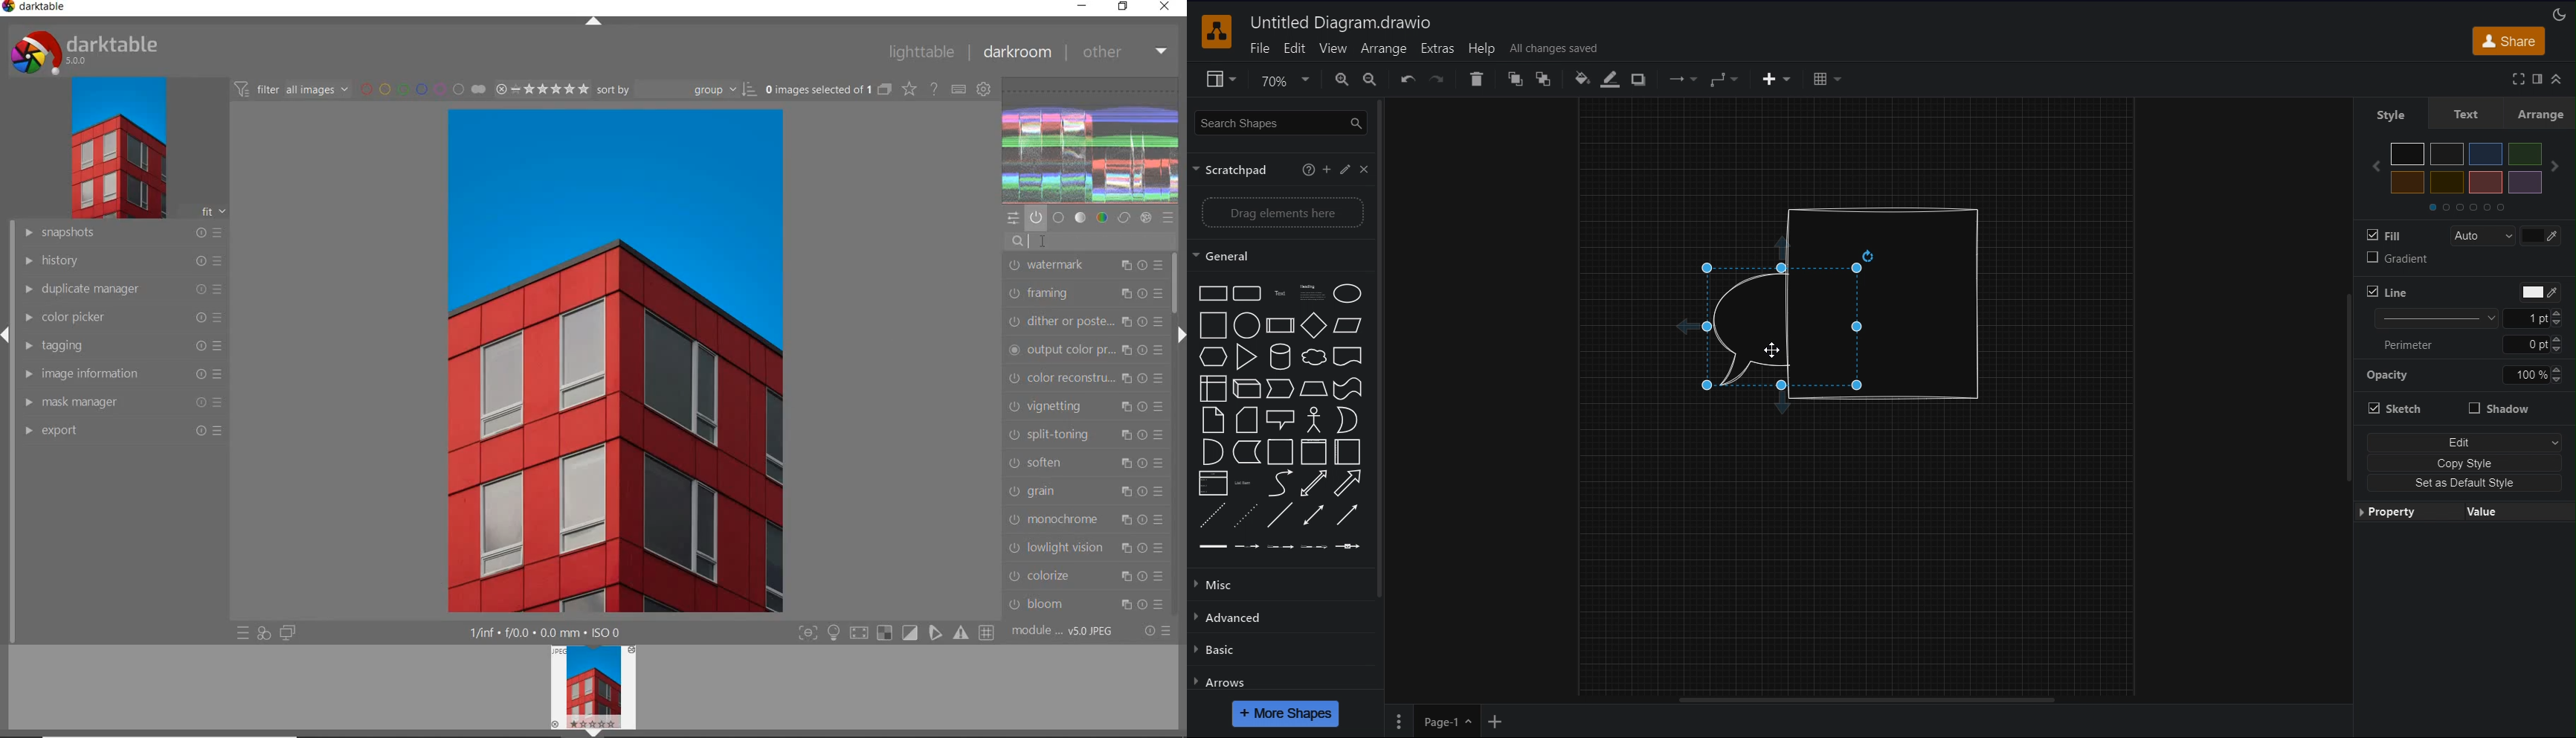  I want to click on Dashed line, so click(1212, 516).